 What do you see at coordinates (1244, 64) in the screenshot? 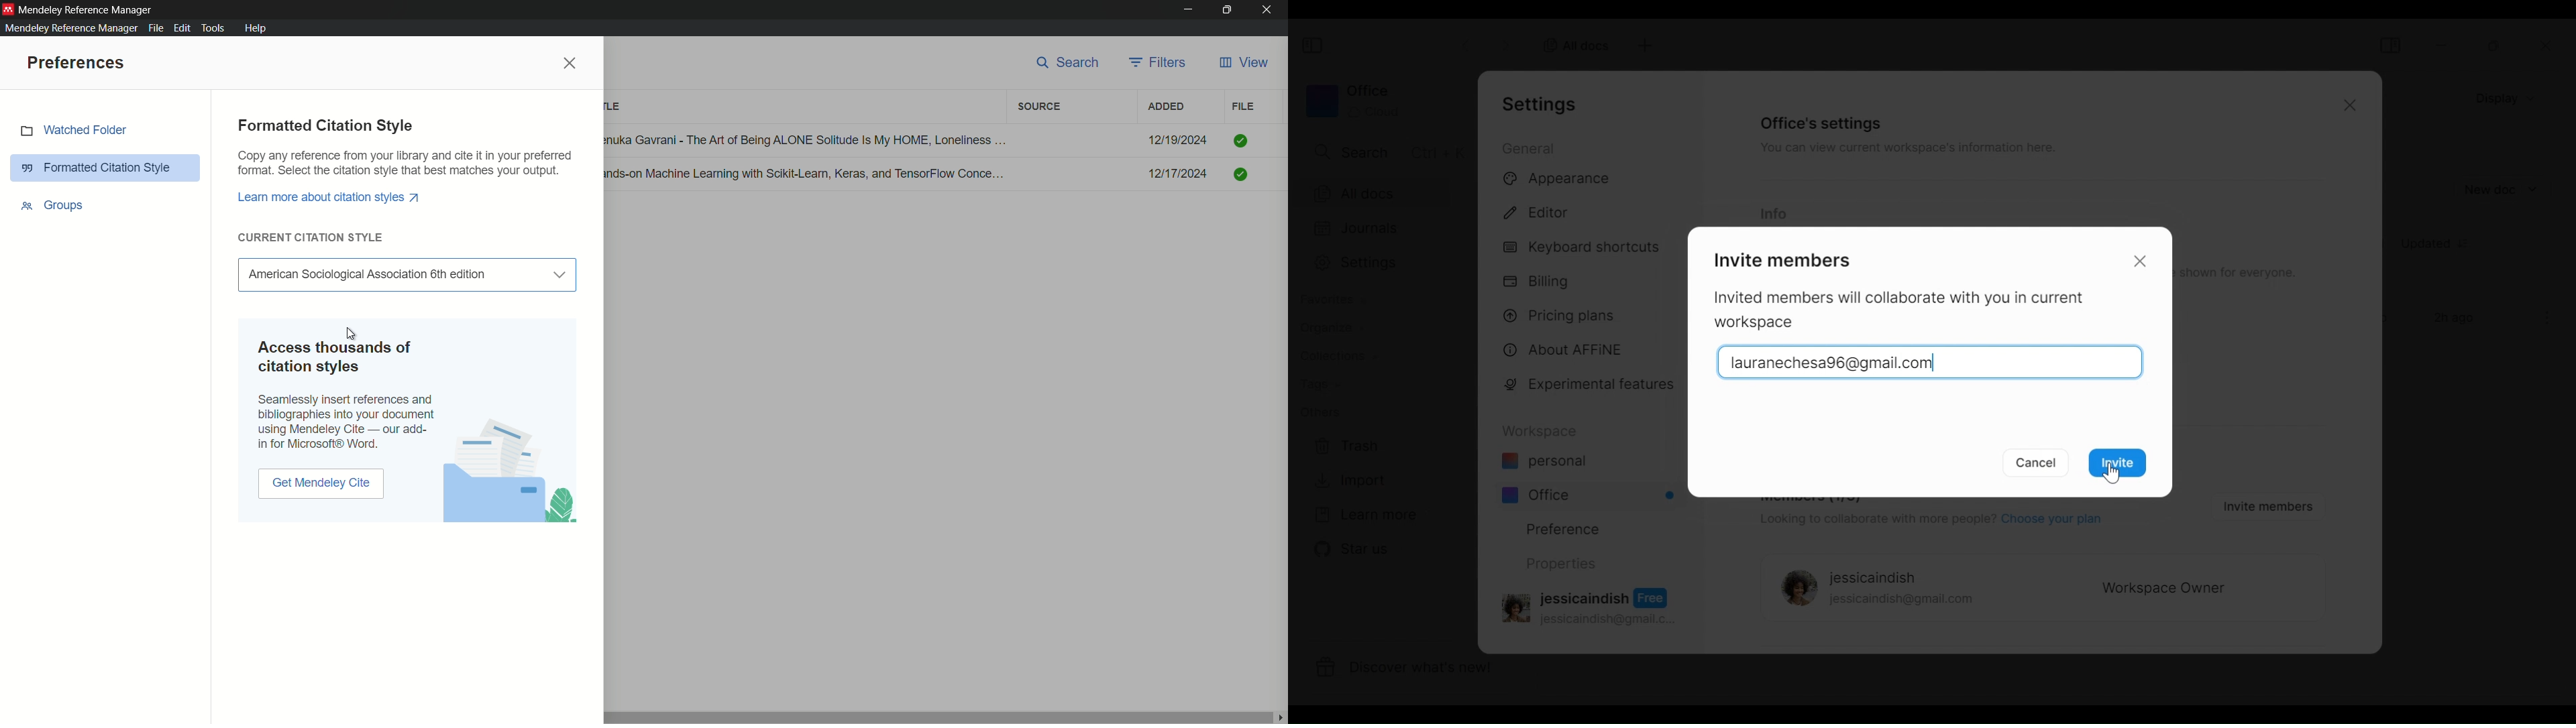
I see `view` at bounding box center [1244, 64].